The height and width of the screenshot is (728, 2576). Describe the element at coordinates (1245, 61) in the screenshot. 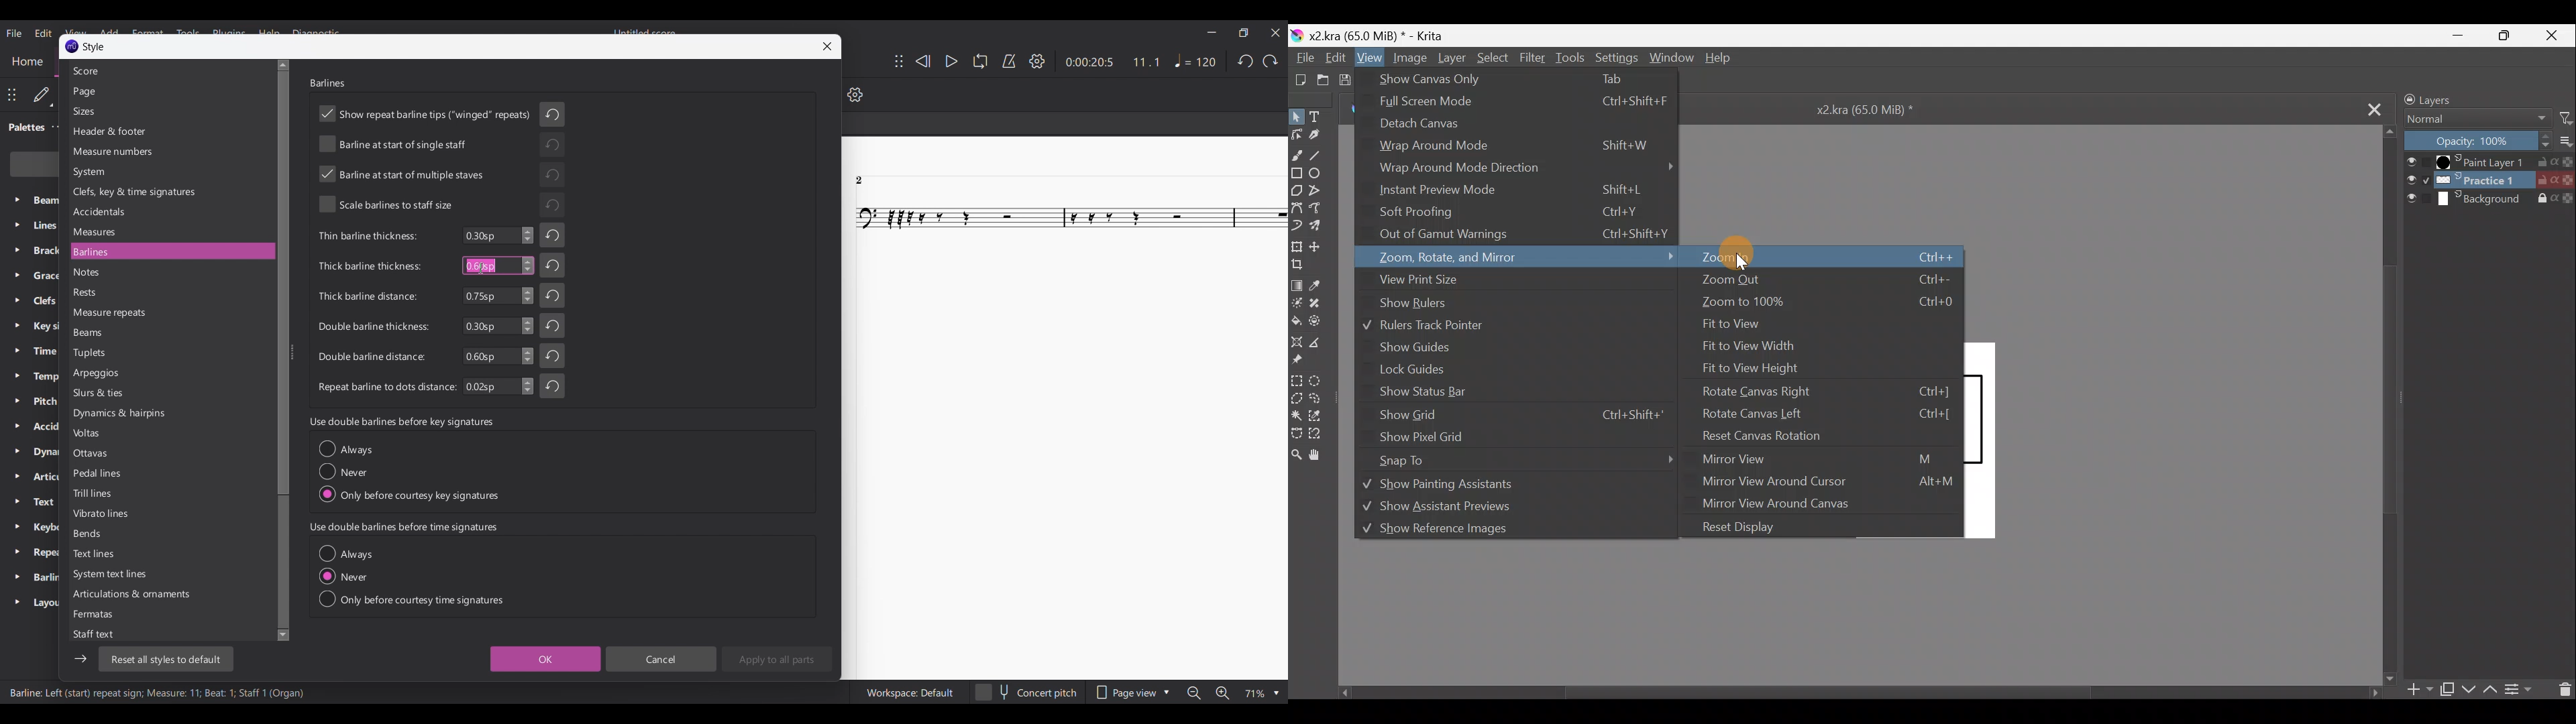

I see `Undo` at that location.